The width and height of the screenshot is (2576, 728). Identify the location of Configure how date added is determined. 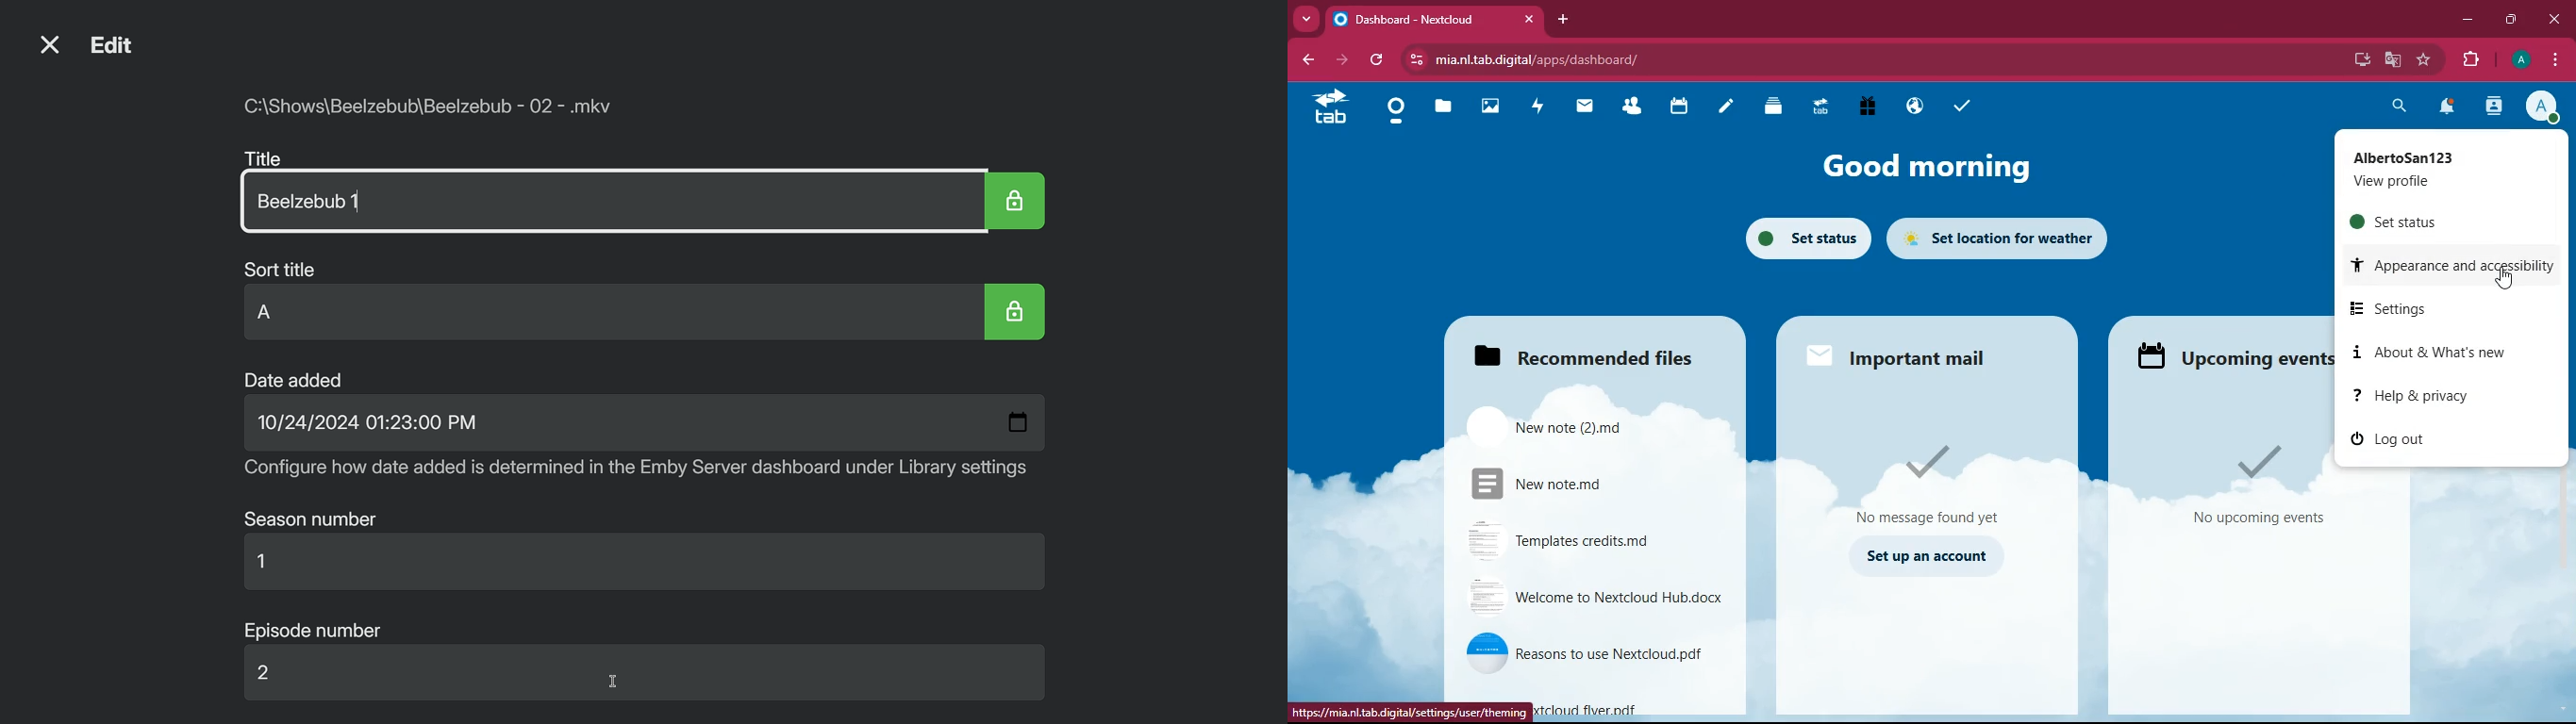
(636, 473).